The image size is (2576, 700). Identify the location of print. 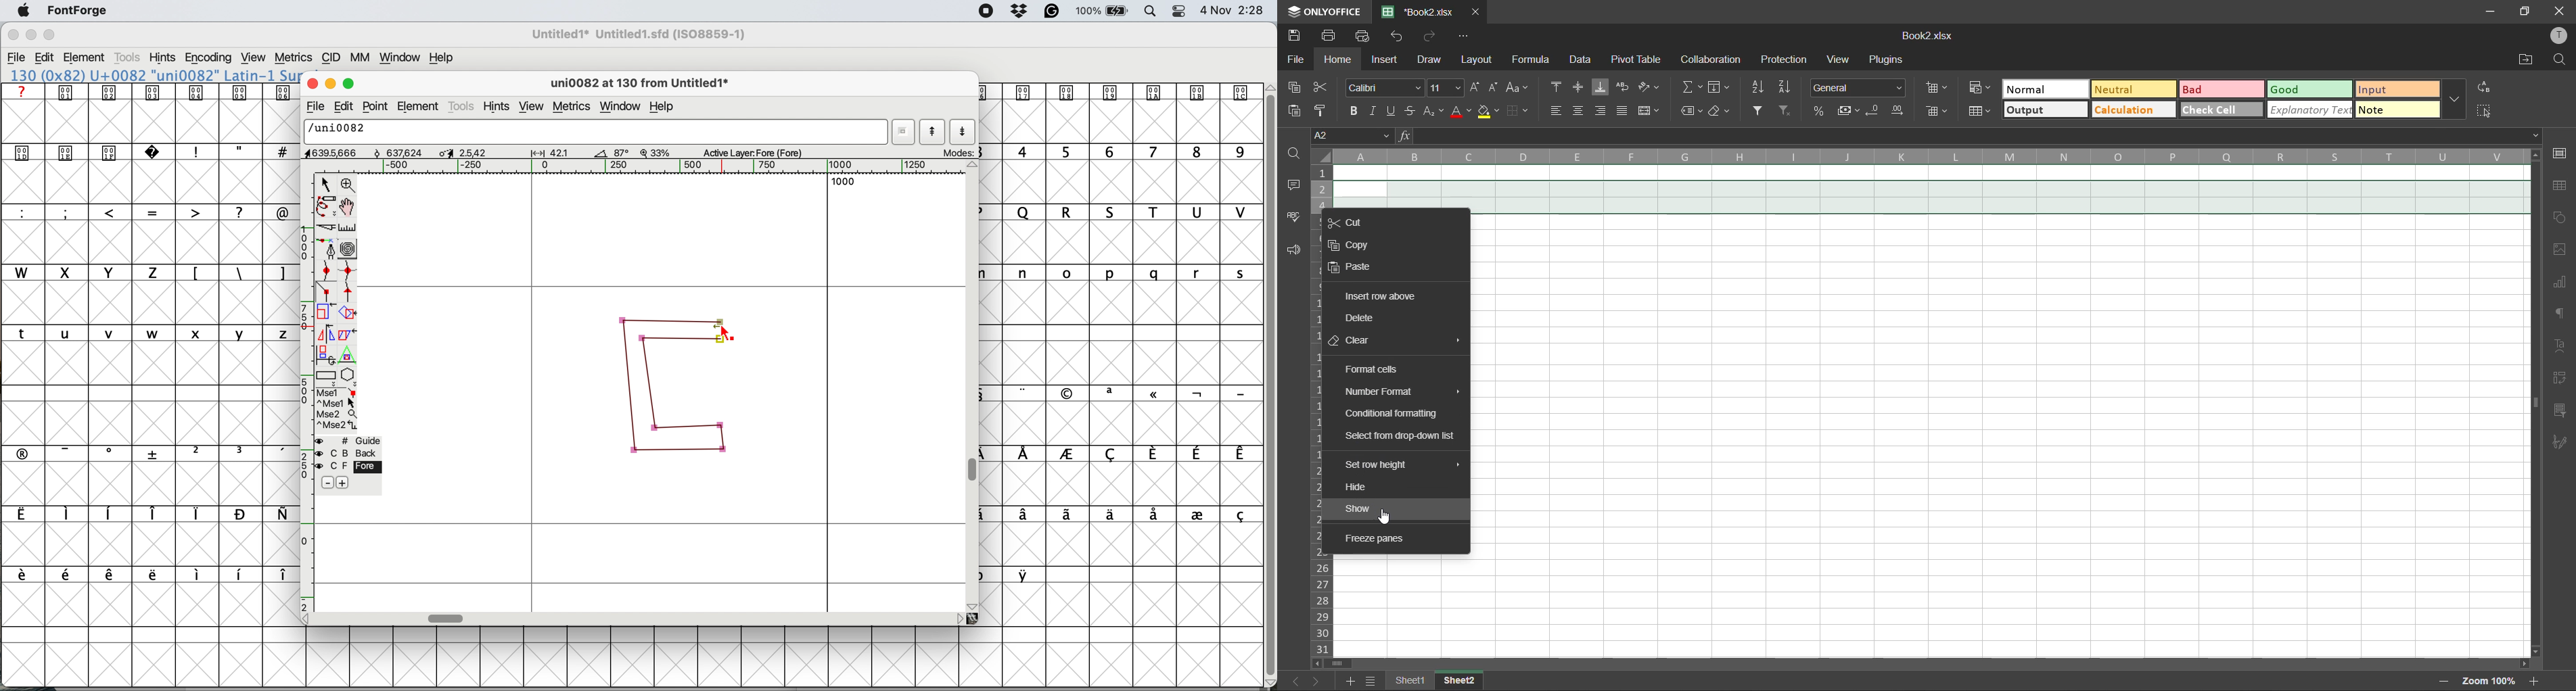
(1333, 36).